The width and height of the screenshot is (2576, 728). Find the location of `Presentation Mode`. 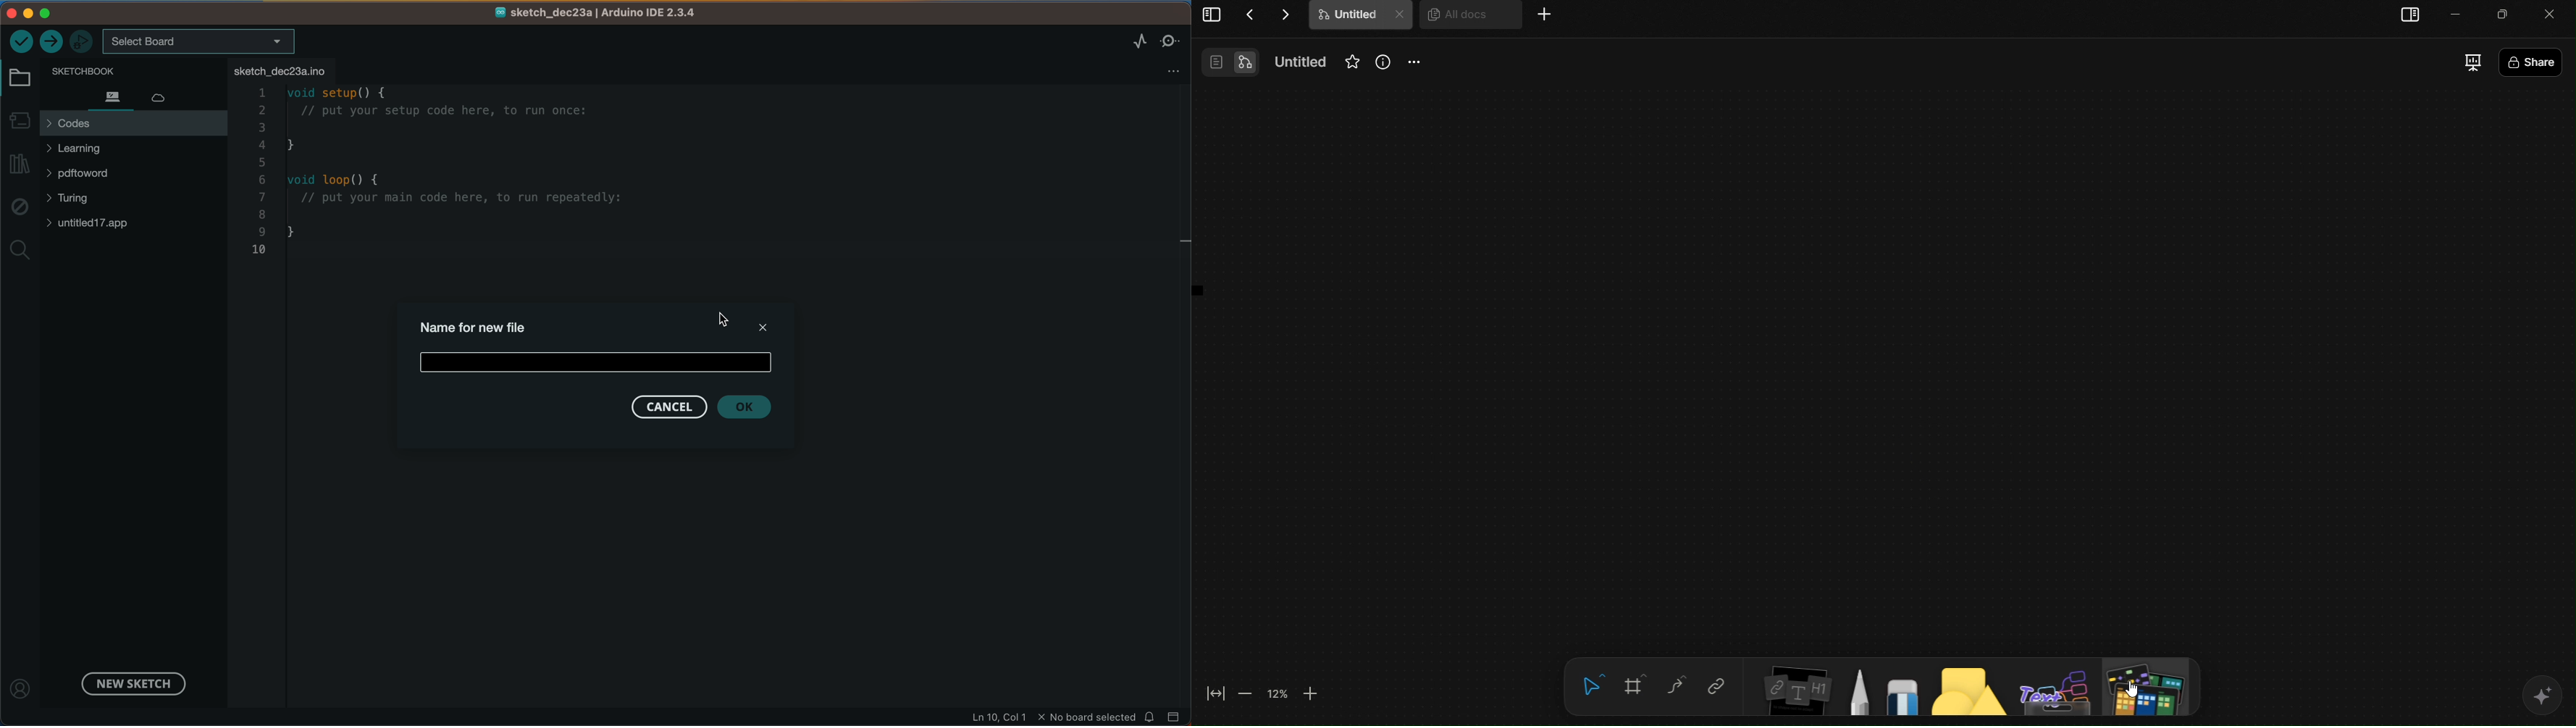

Presentation Mode is located at coordinates (2473, 64).